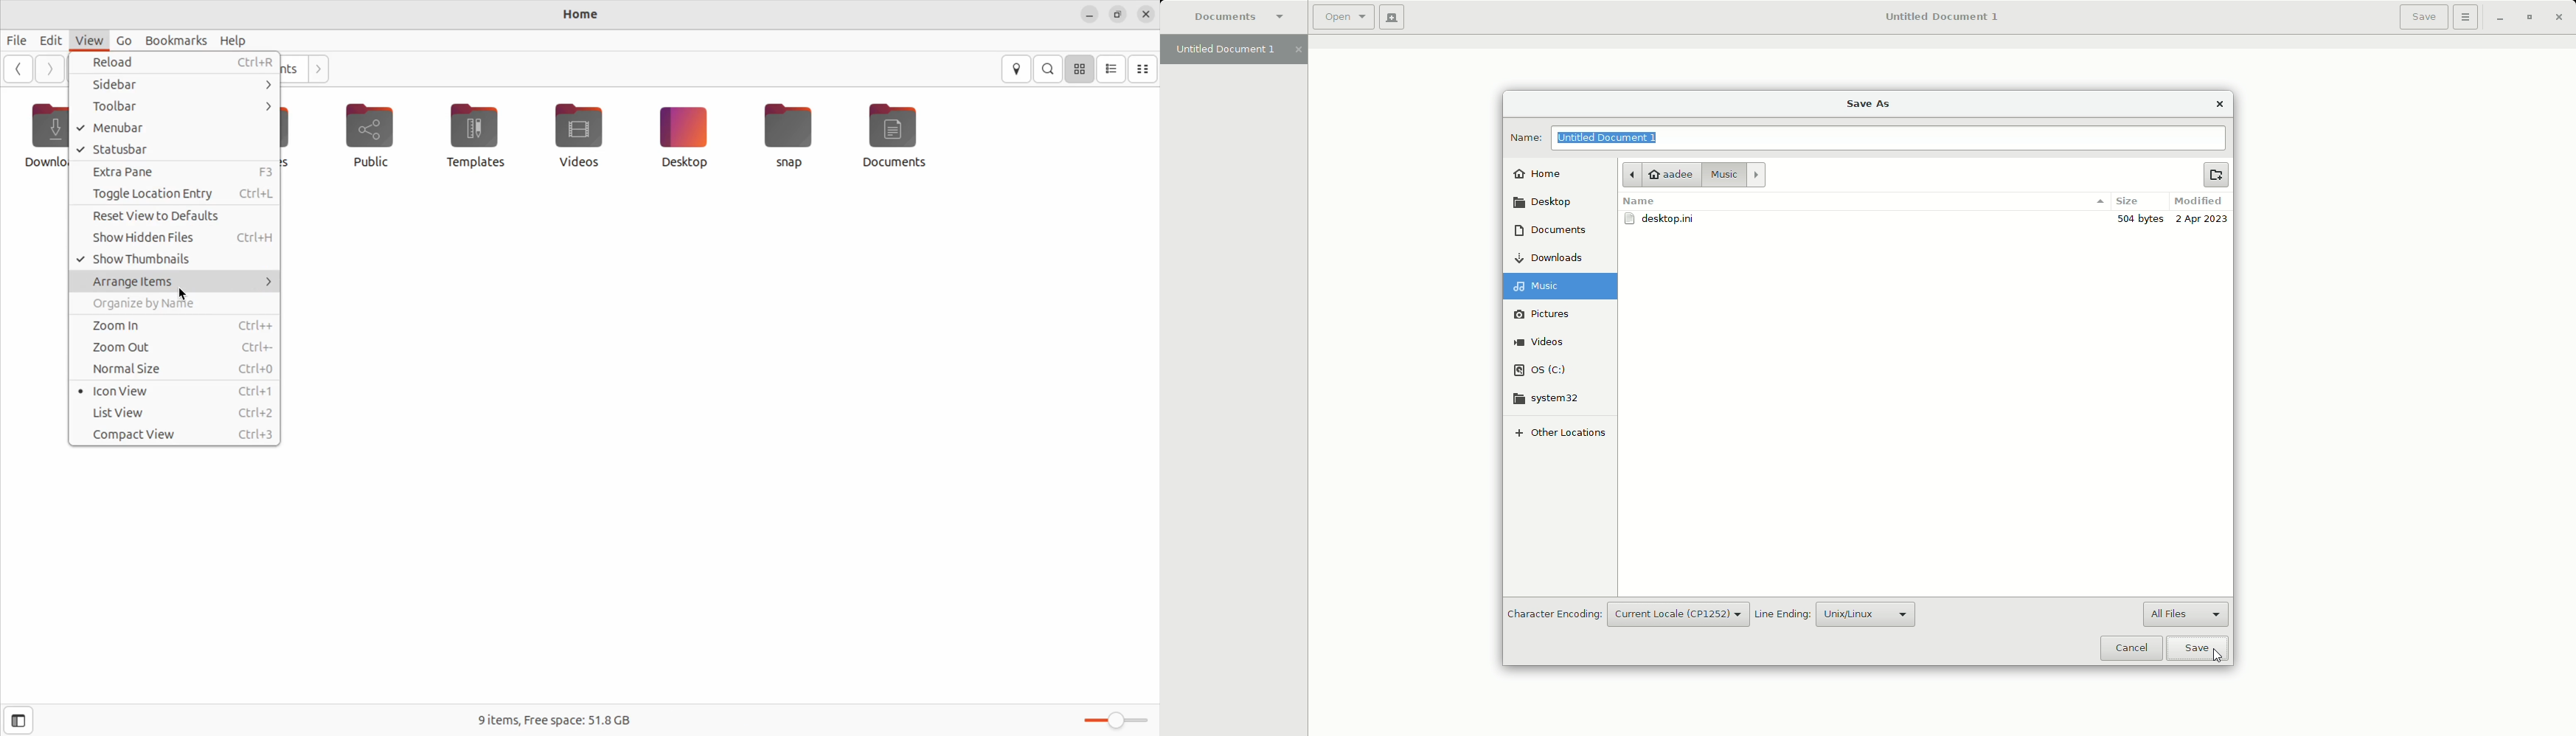 This screenshot has height=756, width=2576. What do you see at coordinates (1780, 614) in the screenshot?
I see `Line Ending` at bounding box center [1780, 614].